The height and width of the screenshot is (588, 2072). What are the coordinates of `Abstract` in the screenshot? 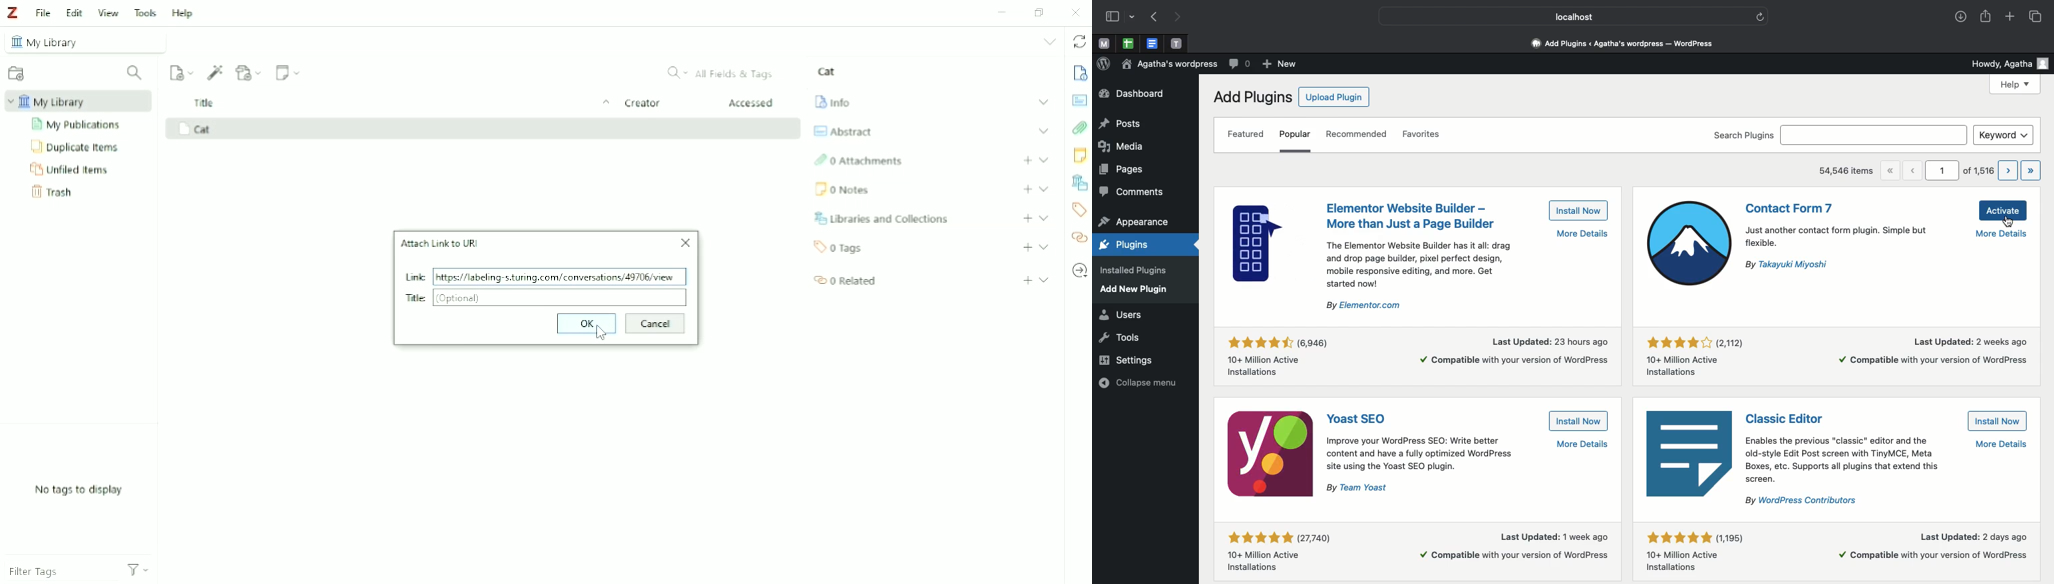 It's located at (841, 131).